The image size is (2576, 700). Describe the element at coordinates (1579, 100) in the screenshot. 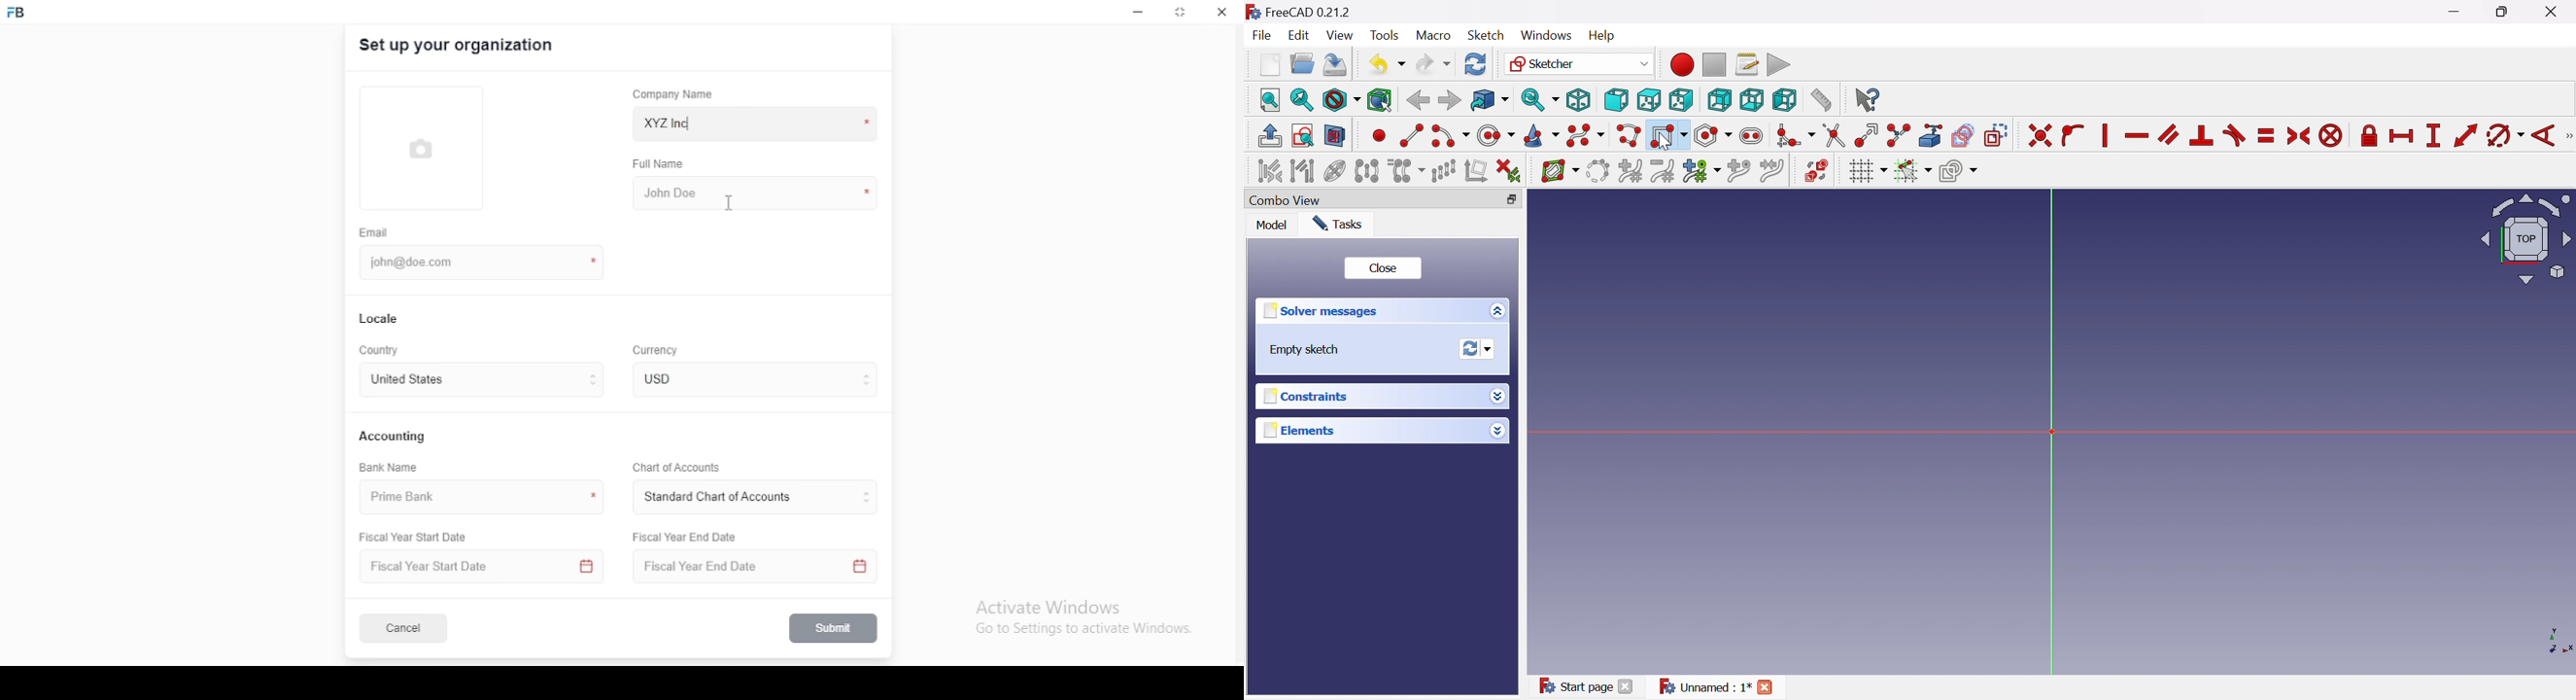

I see `Isometric` at that location.